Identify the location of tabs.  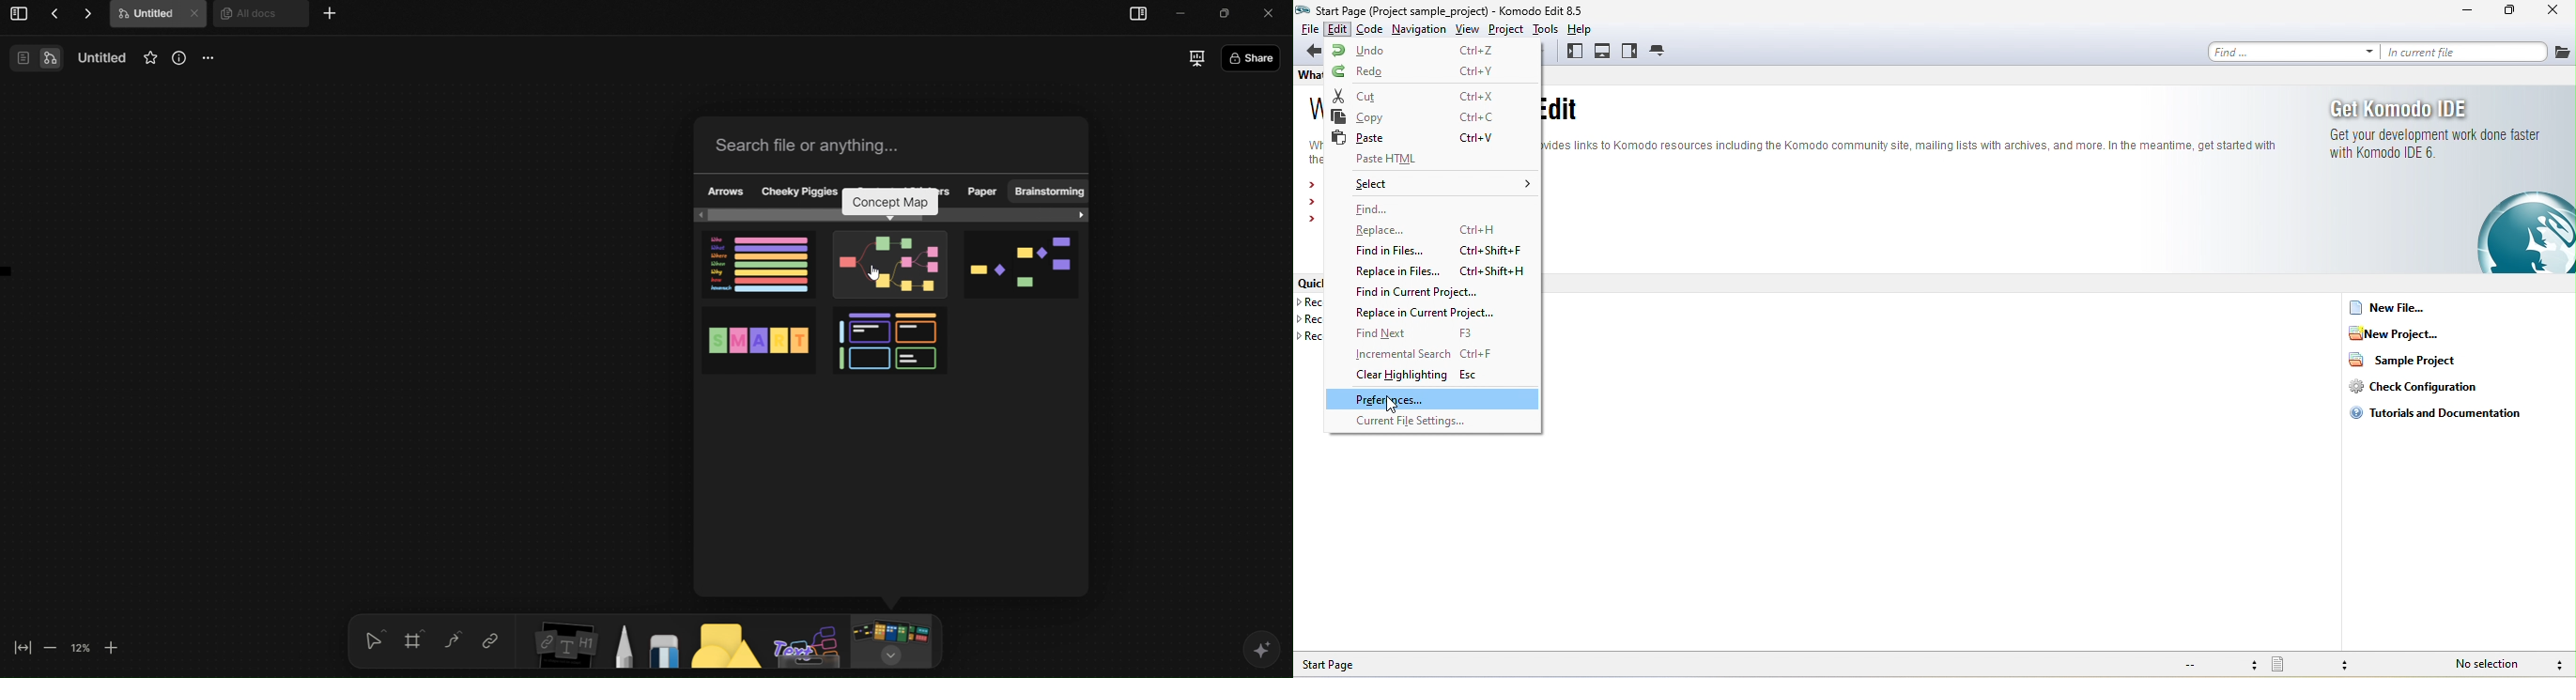
(1661, 50).